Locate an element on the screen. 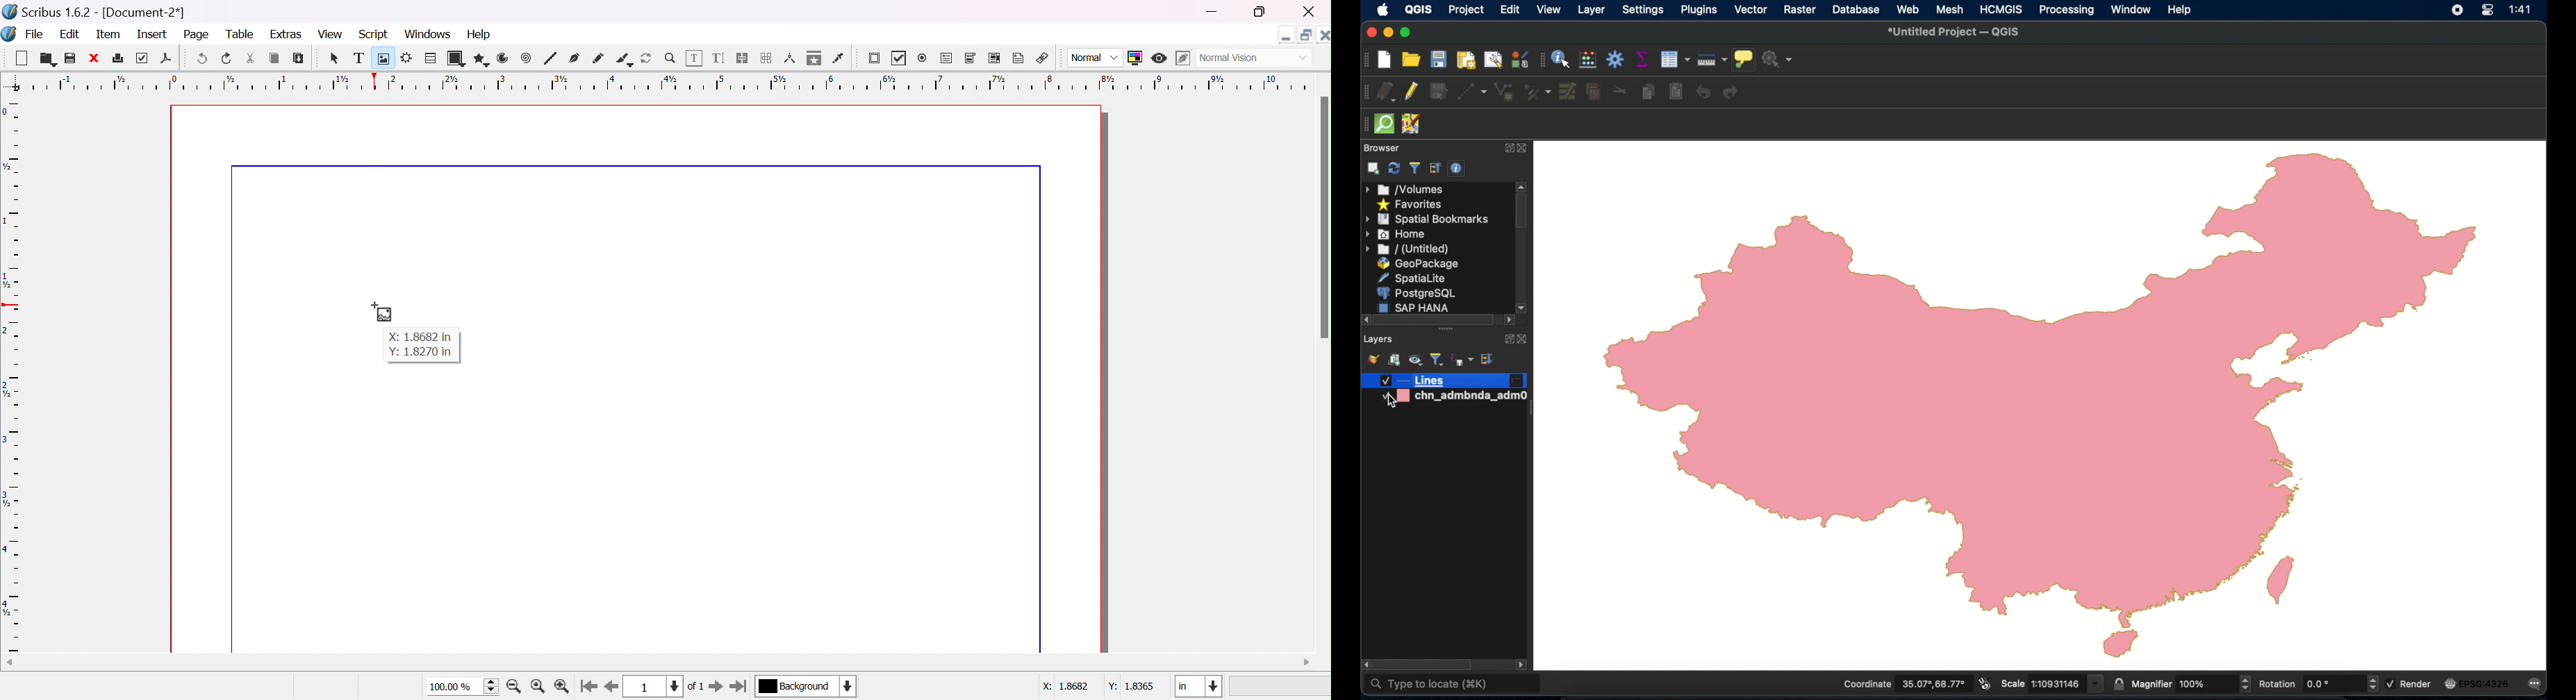  cursor is located at coordinates (1393, 401).